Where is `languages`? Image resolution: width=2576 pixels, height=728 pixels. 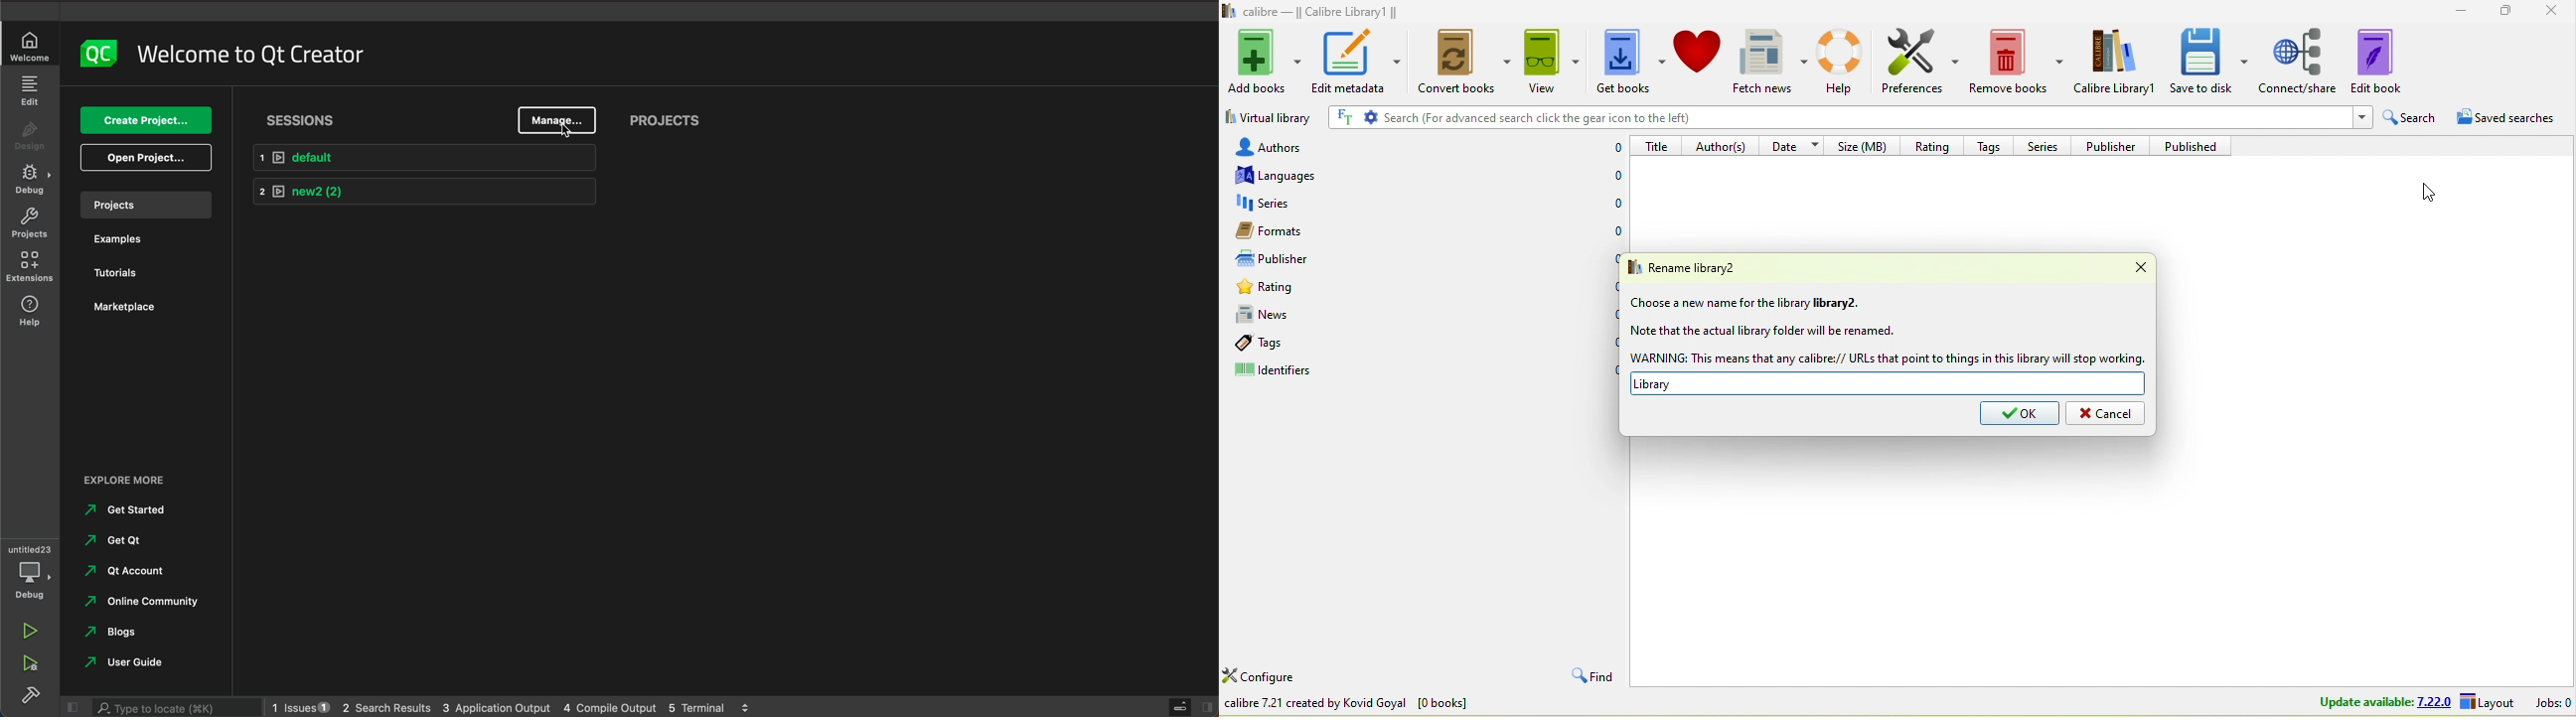 languages is located at coordinates (1287, 175).